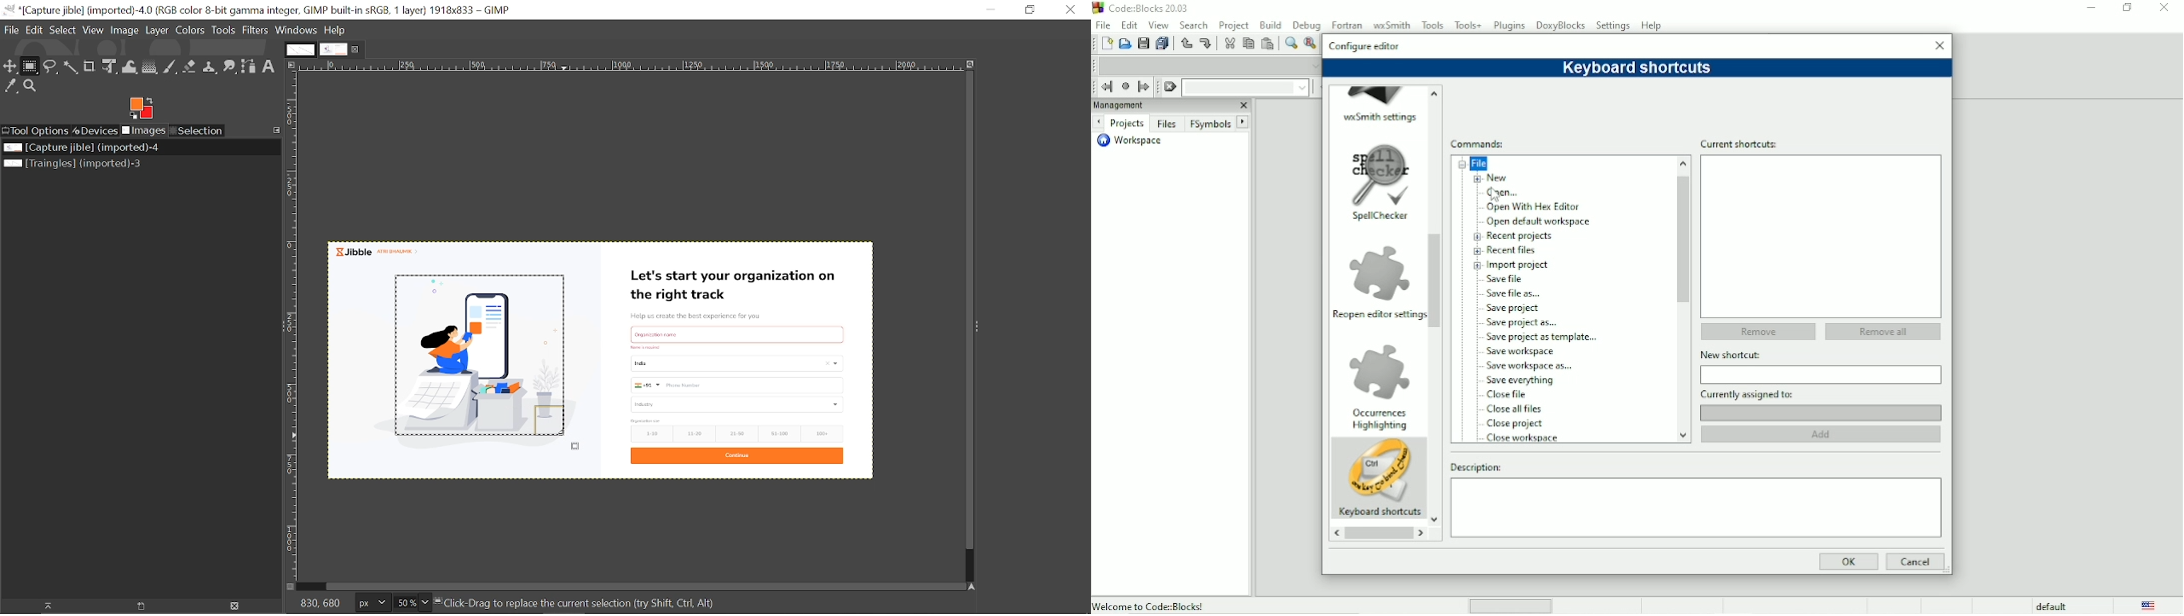  Describe the element at coordinates (1381, 117) in the screenshot. I see `wxSmith settings` at that location.